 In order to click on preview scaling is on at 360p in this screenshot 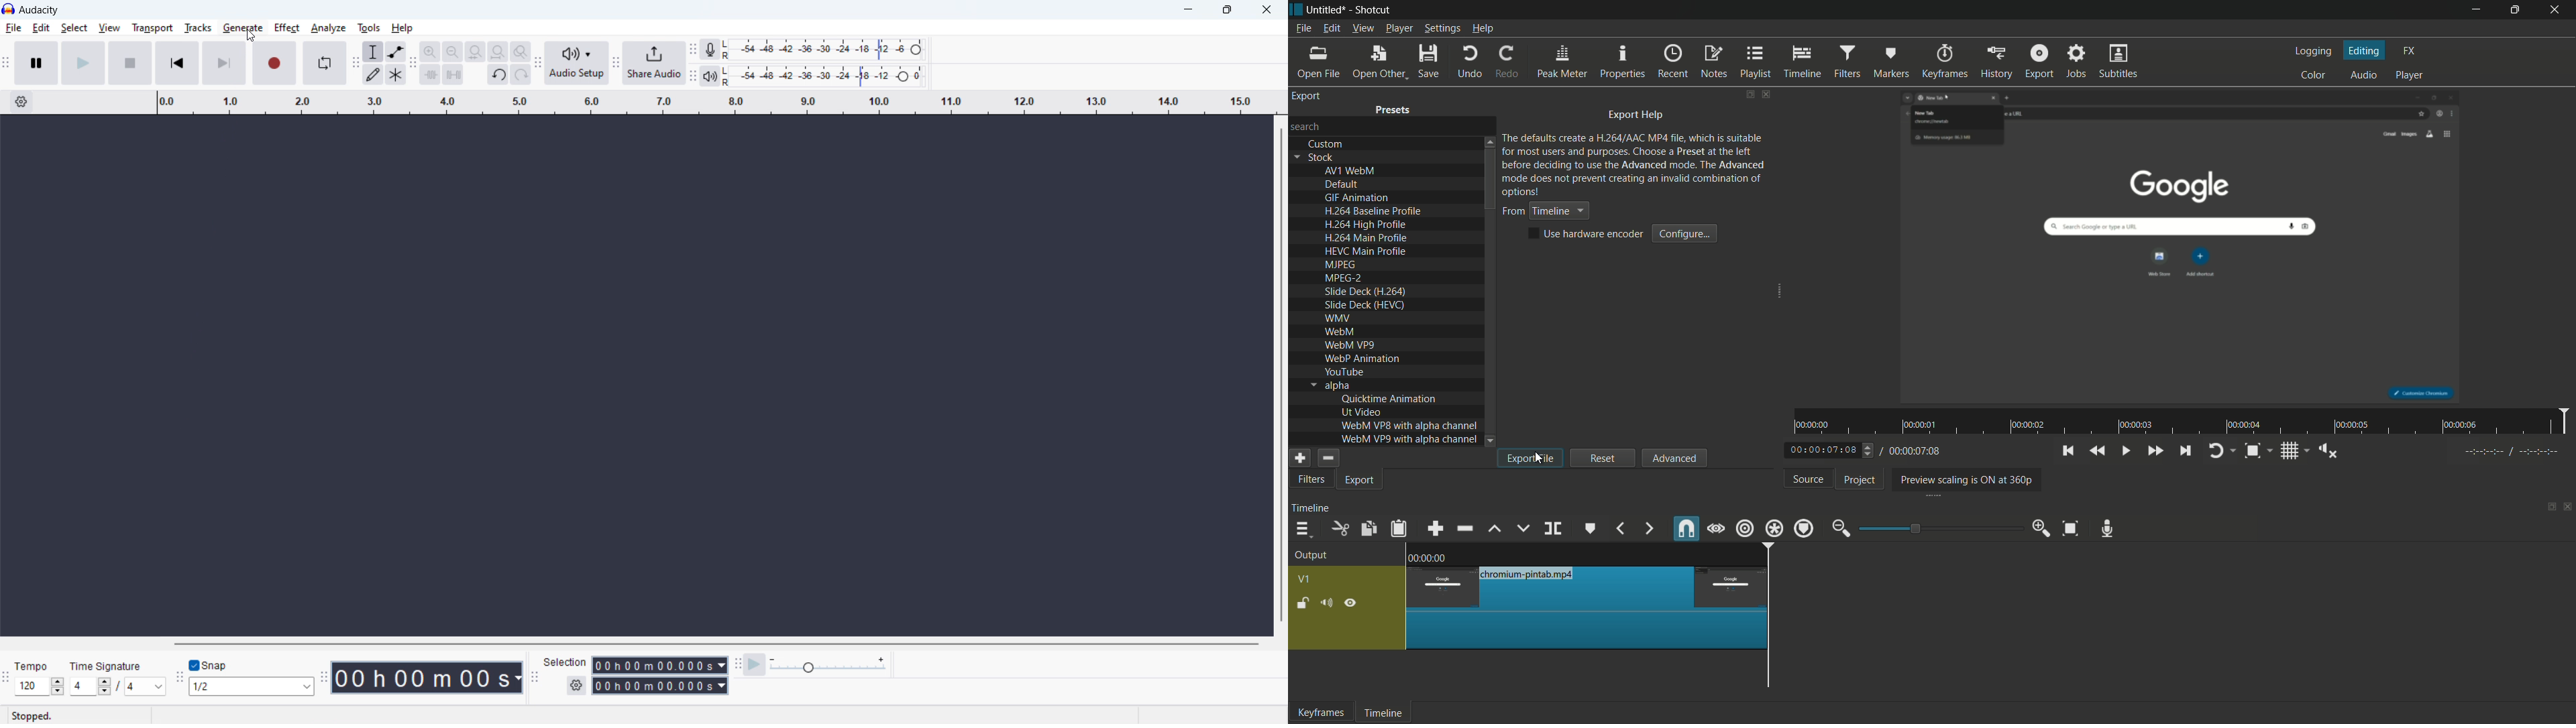, I will do `click(1964, 481)`.